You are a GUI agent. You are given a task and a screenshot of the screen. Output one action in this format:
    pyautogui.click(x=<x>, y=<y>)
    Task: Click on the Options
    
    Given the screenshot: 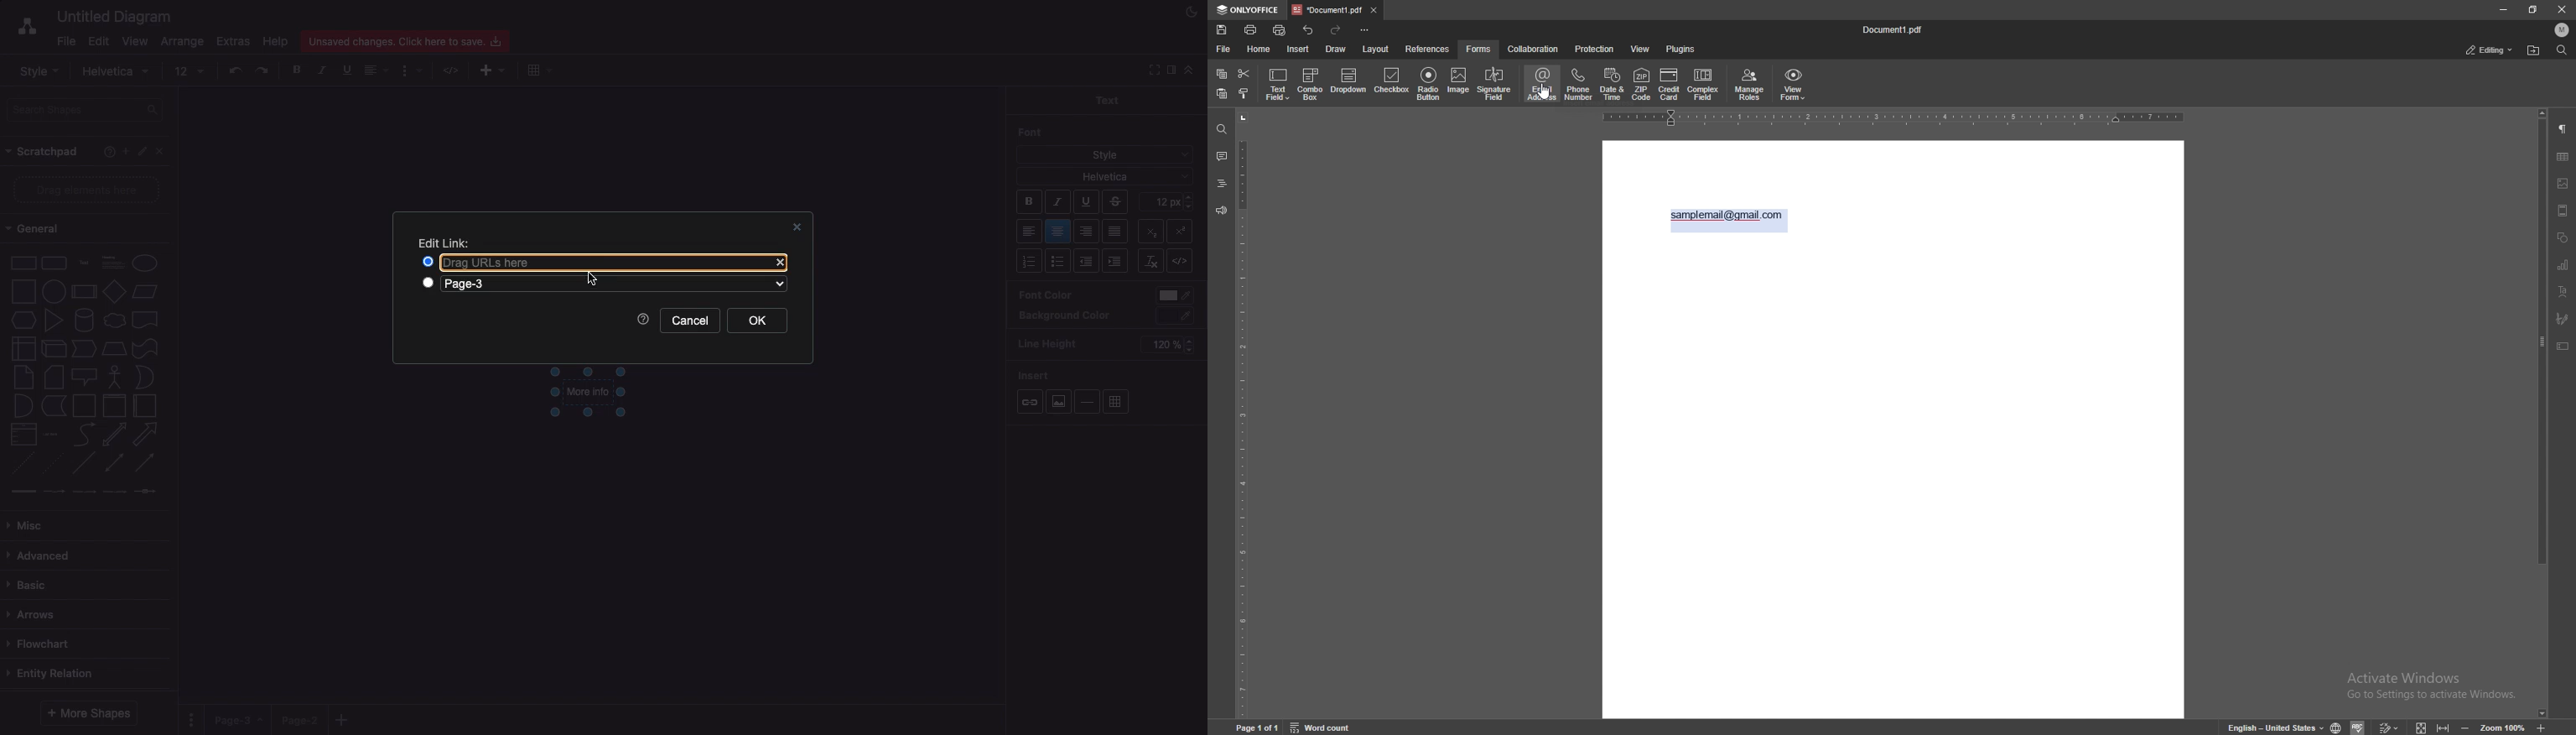 What is the action you would take?
    pyautogui.click(x=193, y=719)
    